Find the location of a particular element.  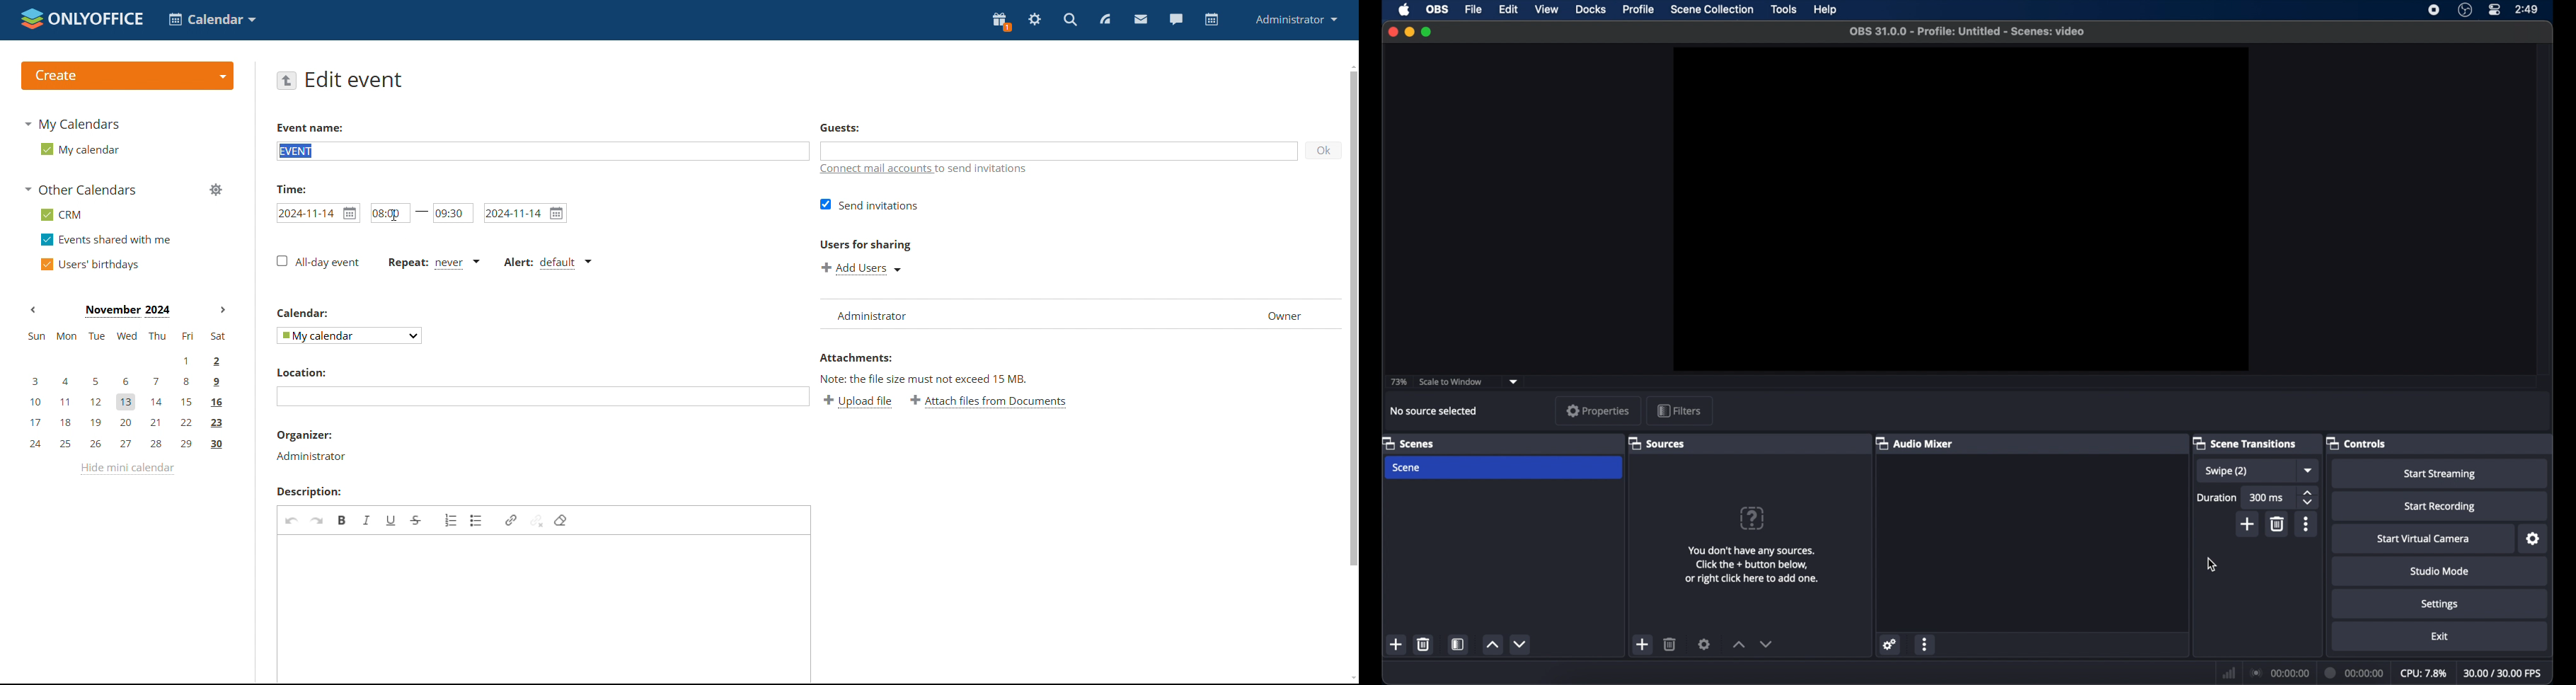

add description is located at coordinates (544, 608).